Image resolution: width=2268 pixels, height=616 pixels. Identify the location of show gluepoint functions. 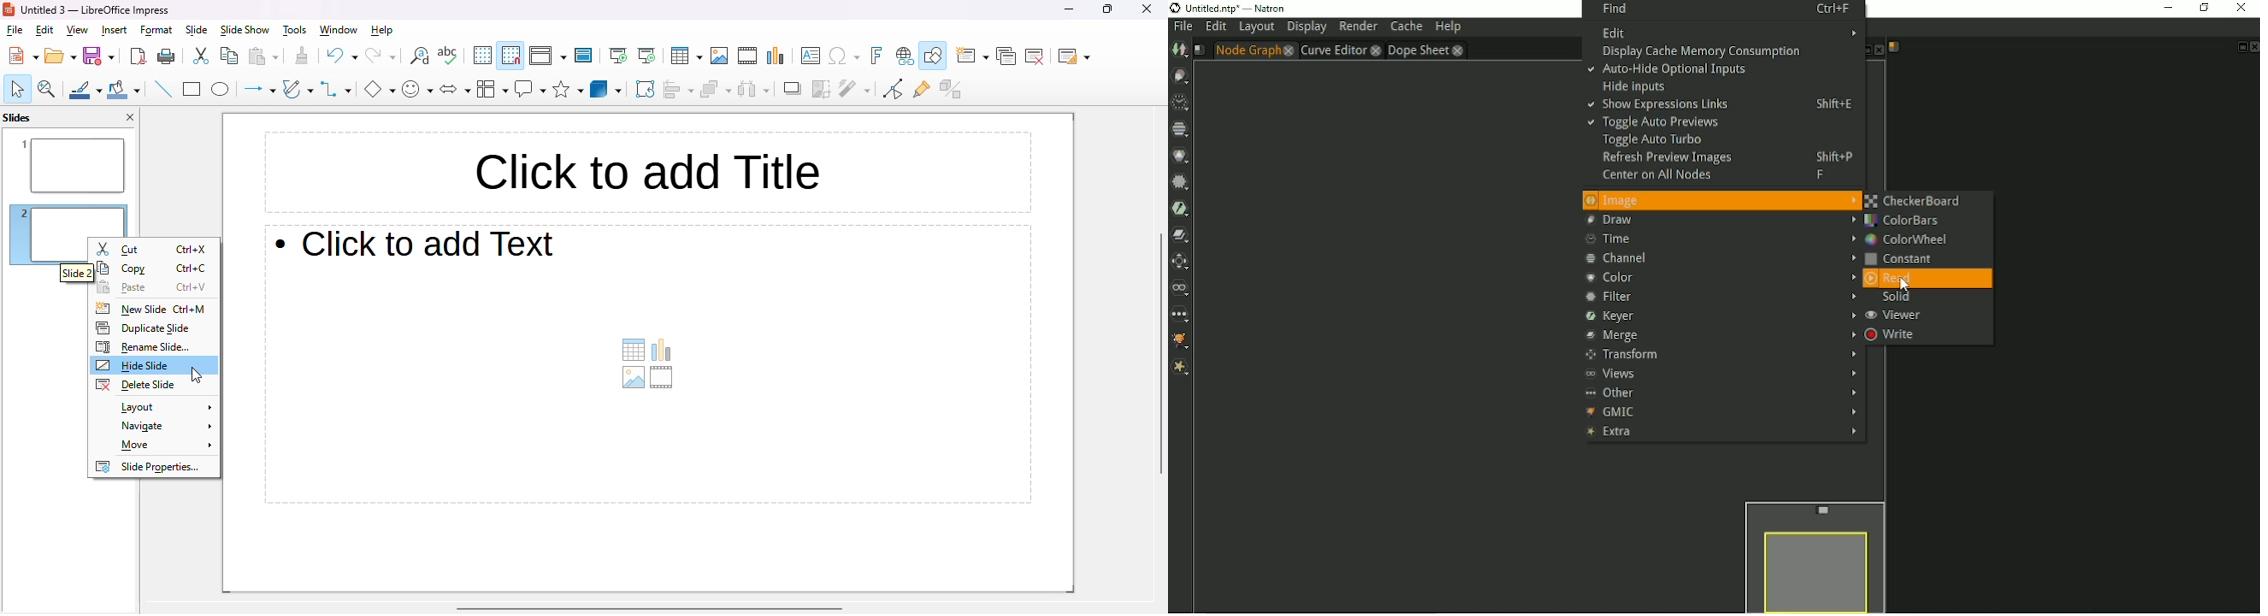
(921, 90).